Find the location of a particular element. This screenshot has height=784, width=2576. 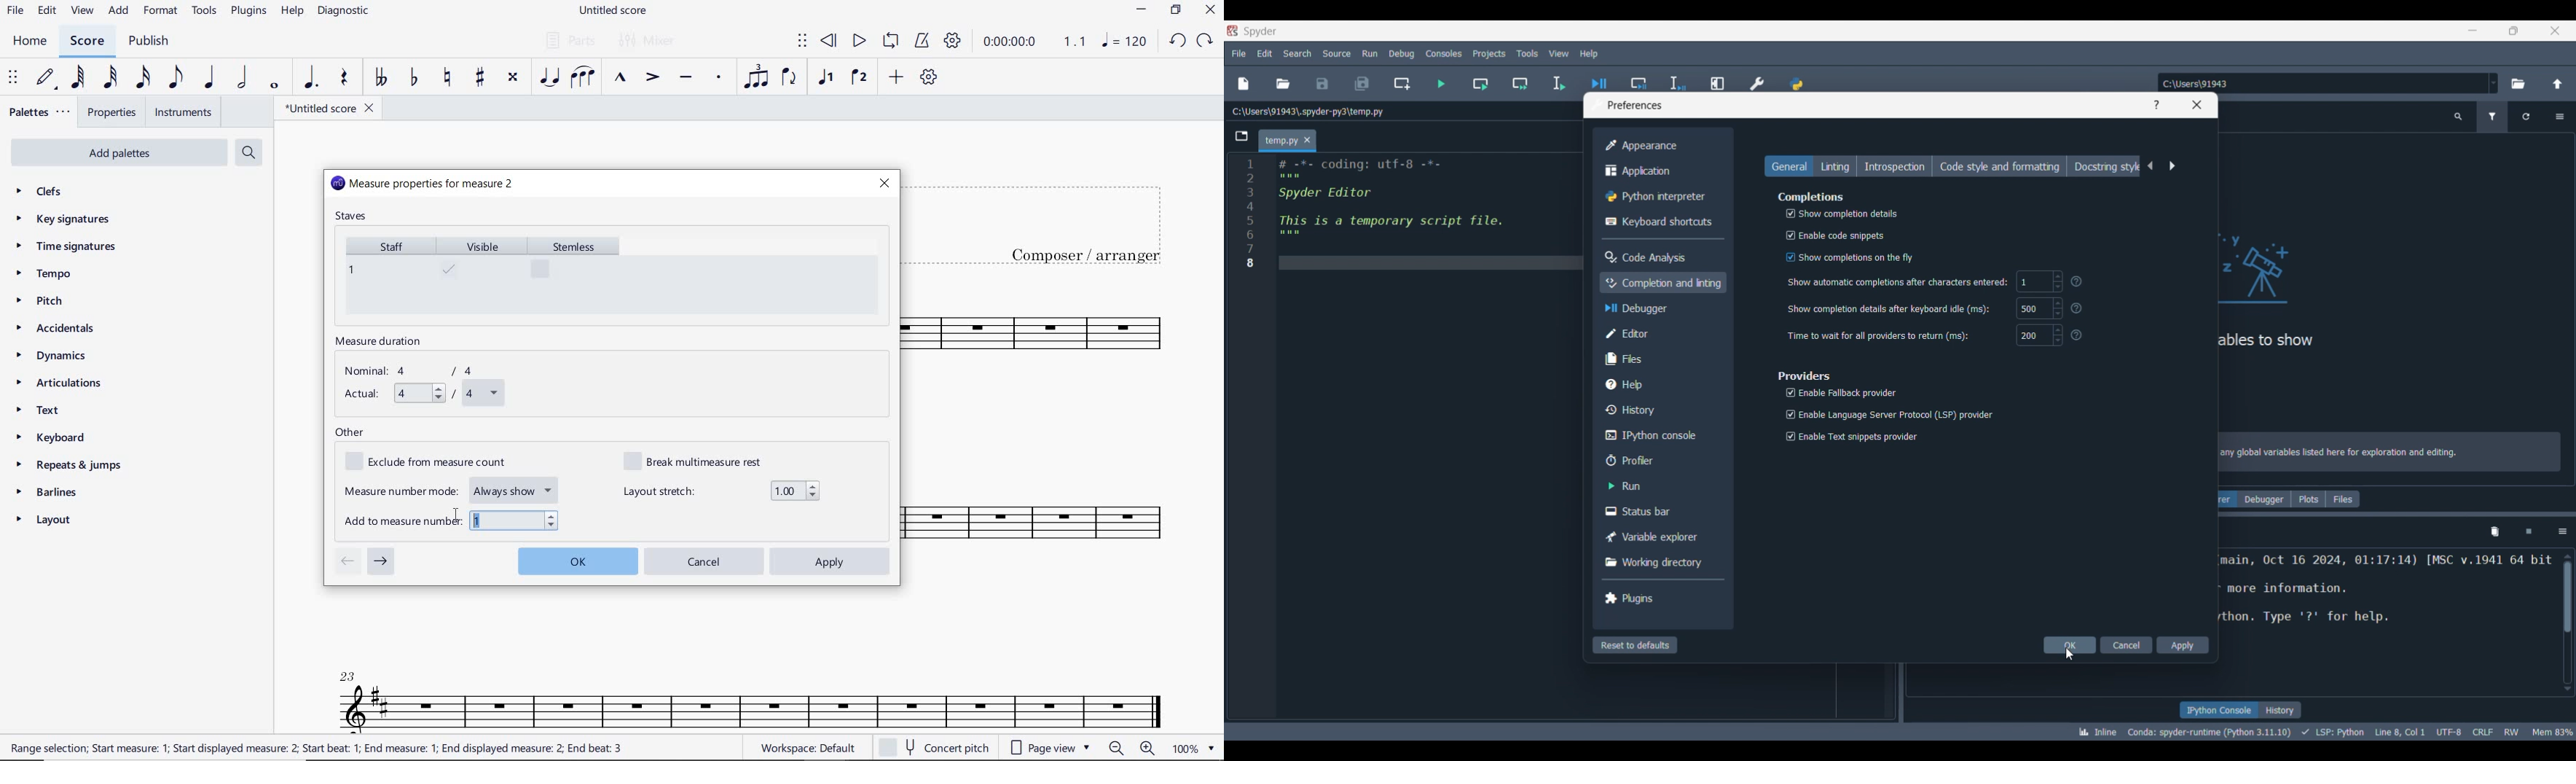

nominal is located at coordinates (416, 371).